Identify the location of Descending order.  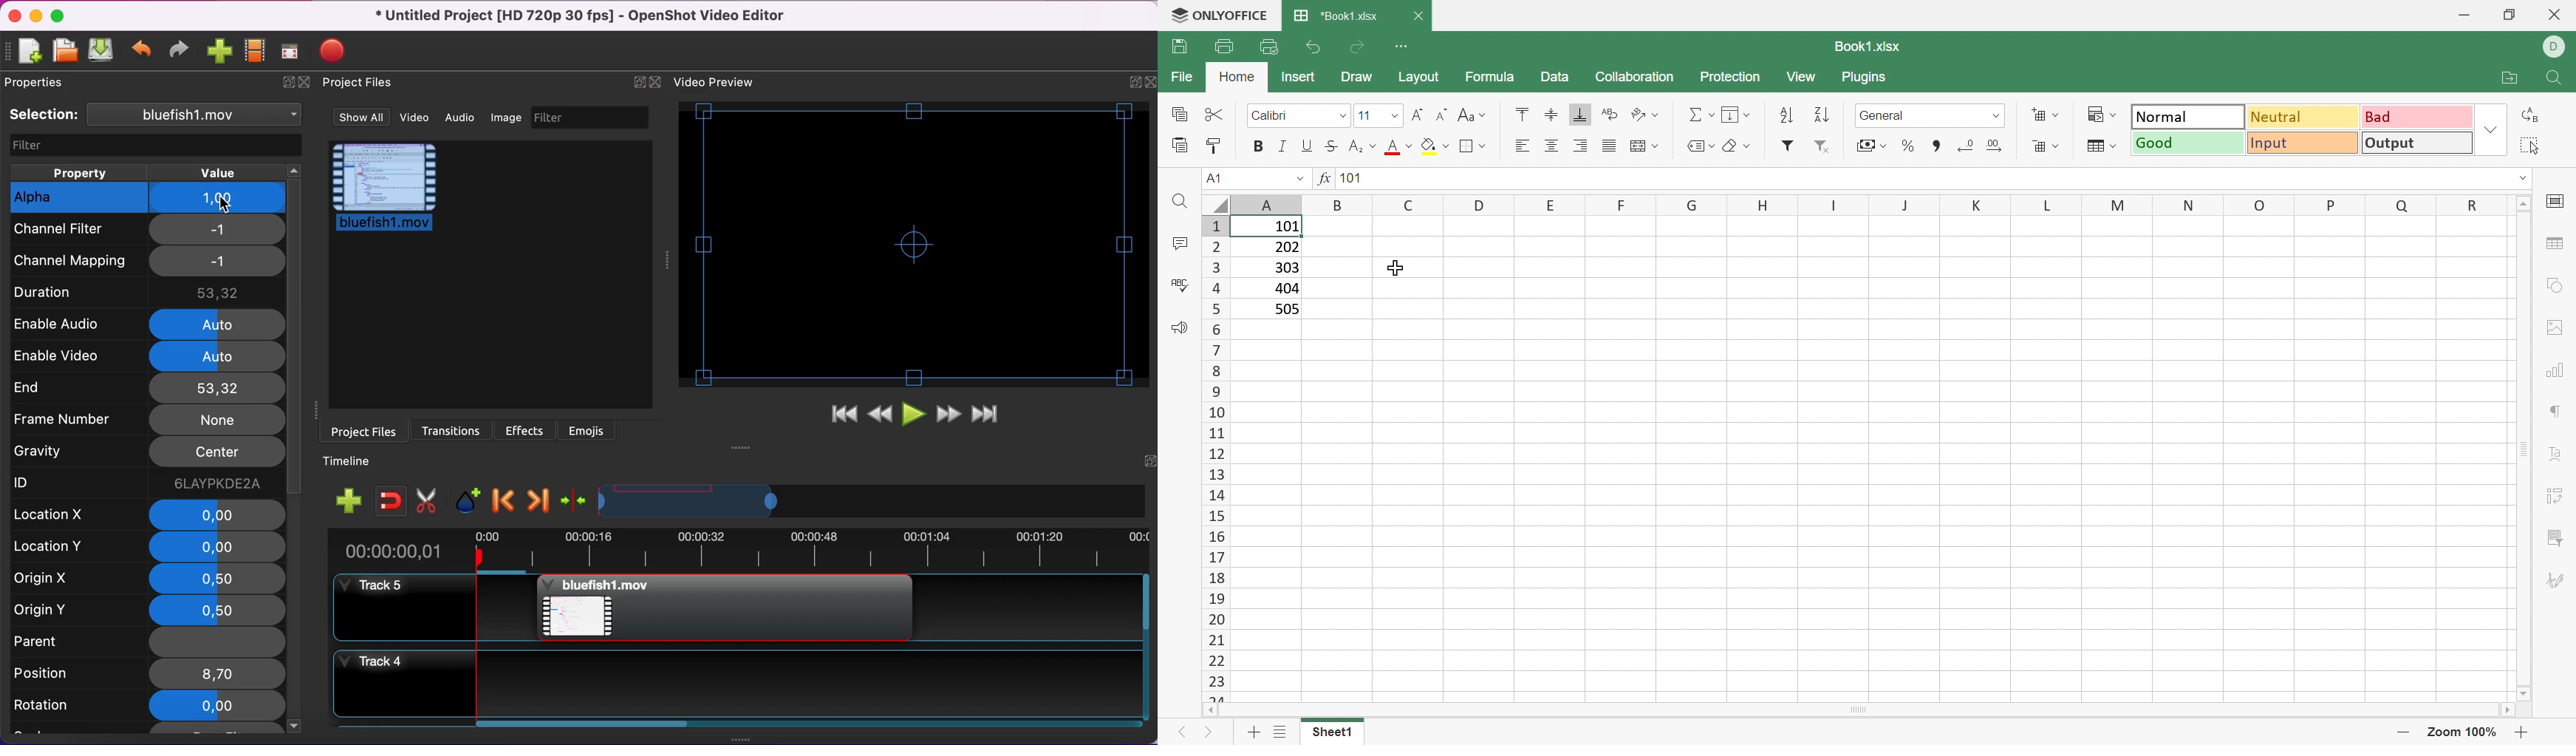
(1822, 116).